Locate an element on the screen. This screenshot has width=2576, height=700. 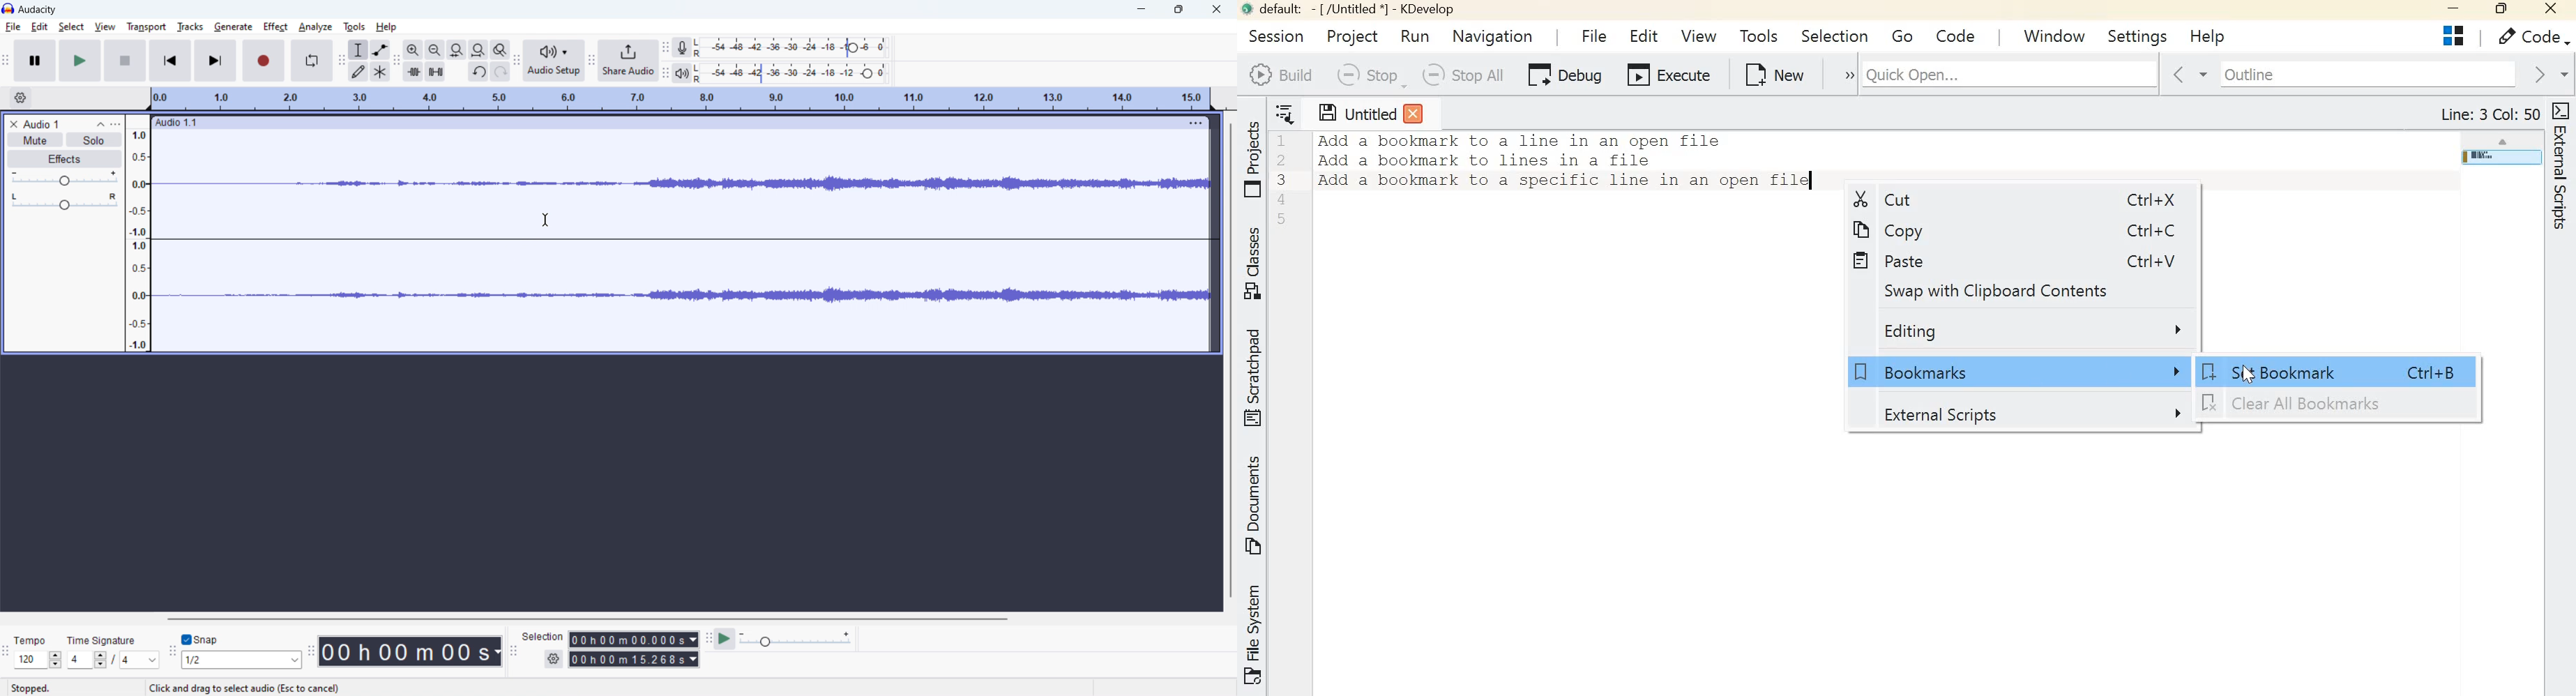
play is located at coordinates (81, 61).